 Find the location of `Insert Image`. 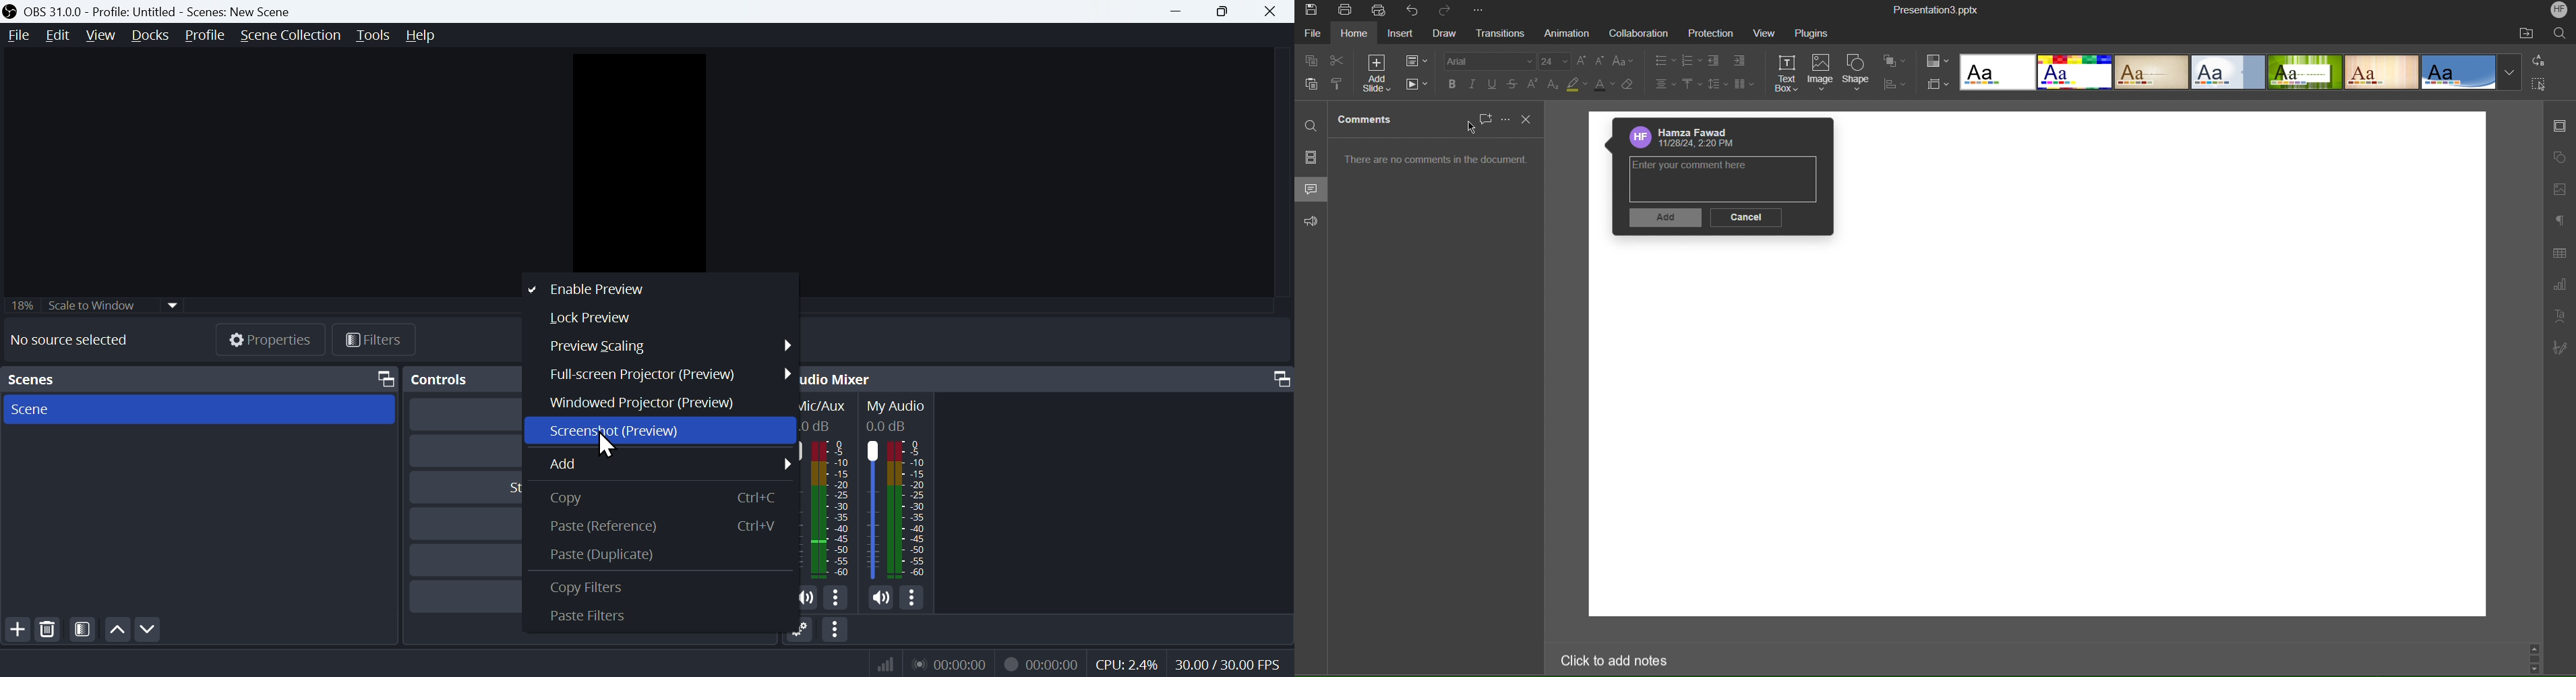

Insert Image is located at coordinates (2560, 191).